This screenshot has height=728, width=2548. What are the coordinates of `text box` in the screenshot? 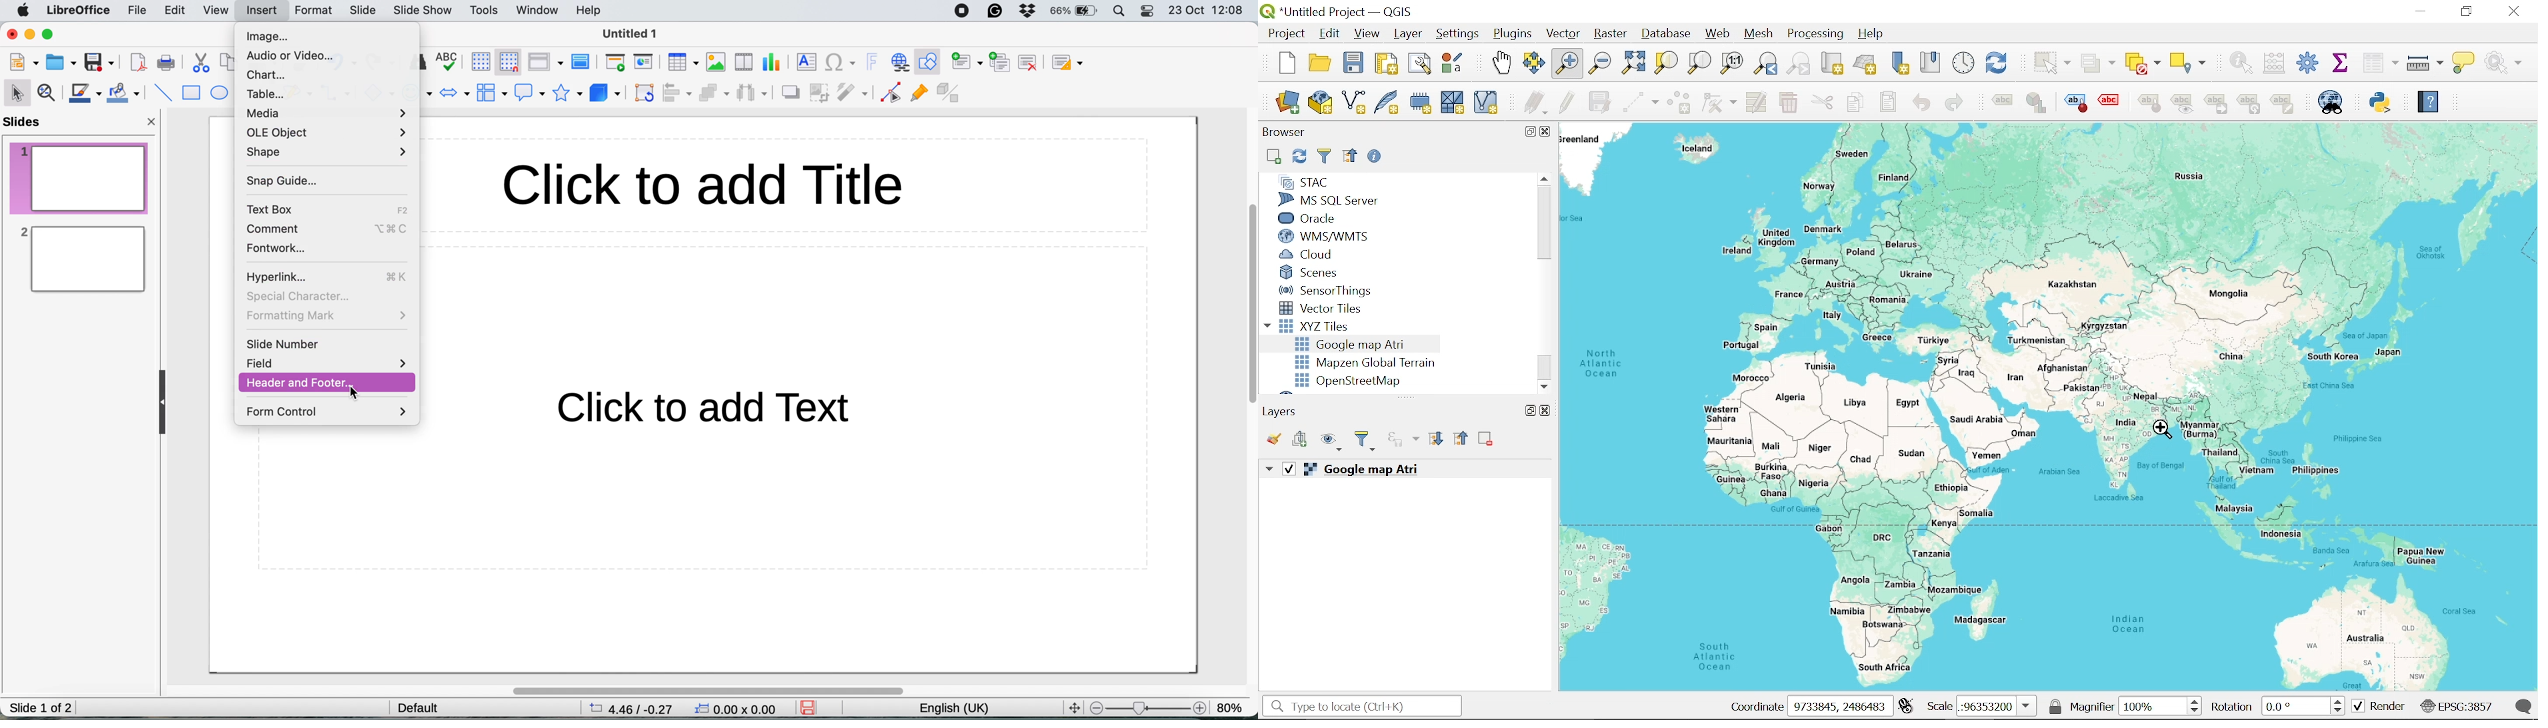 It's located at (277, 209).